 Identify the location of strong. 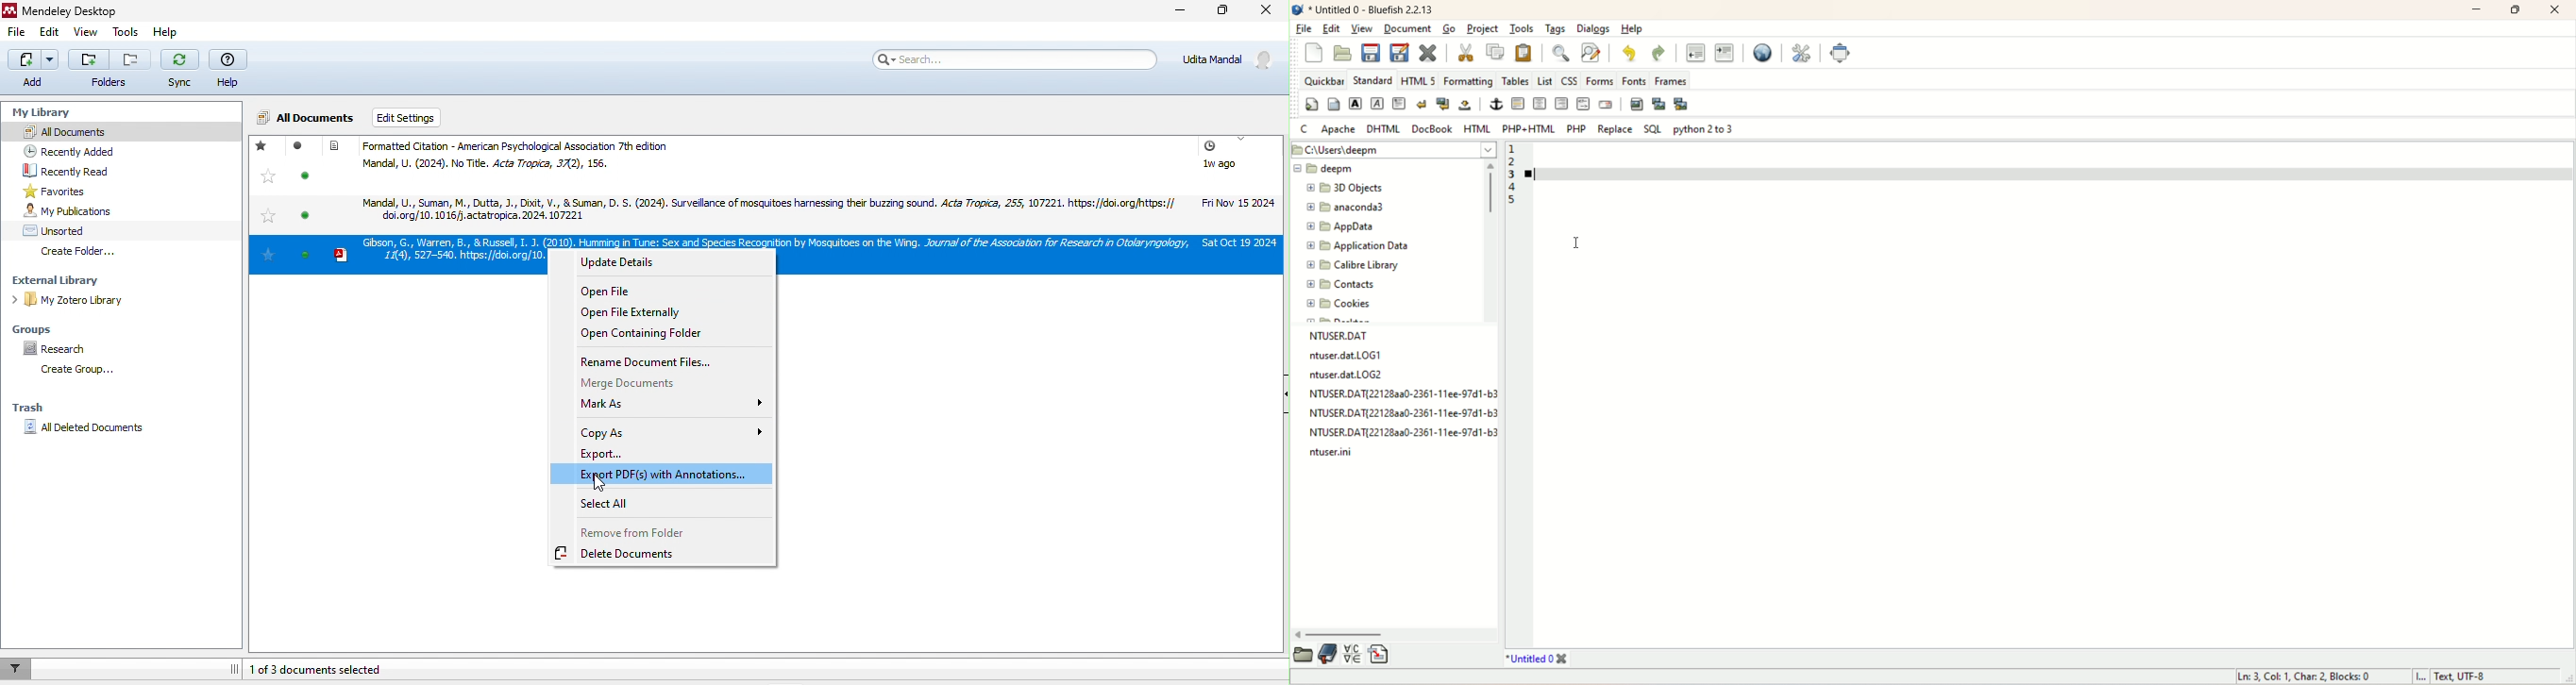
(1354, 103).